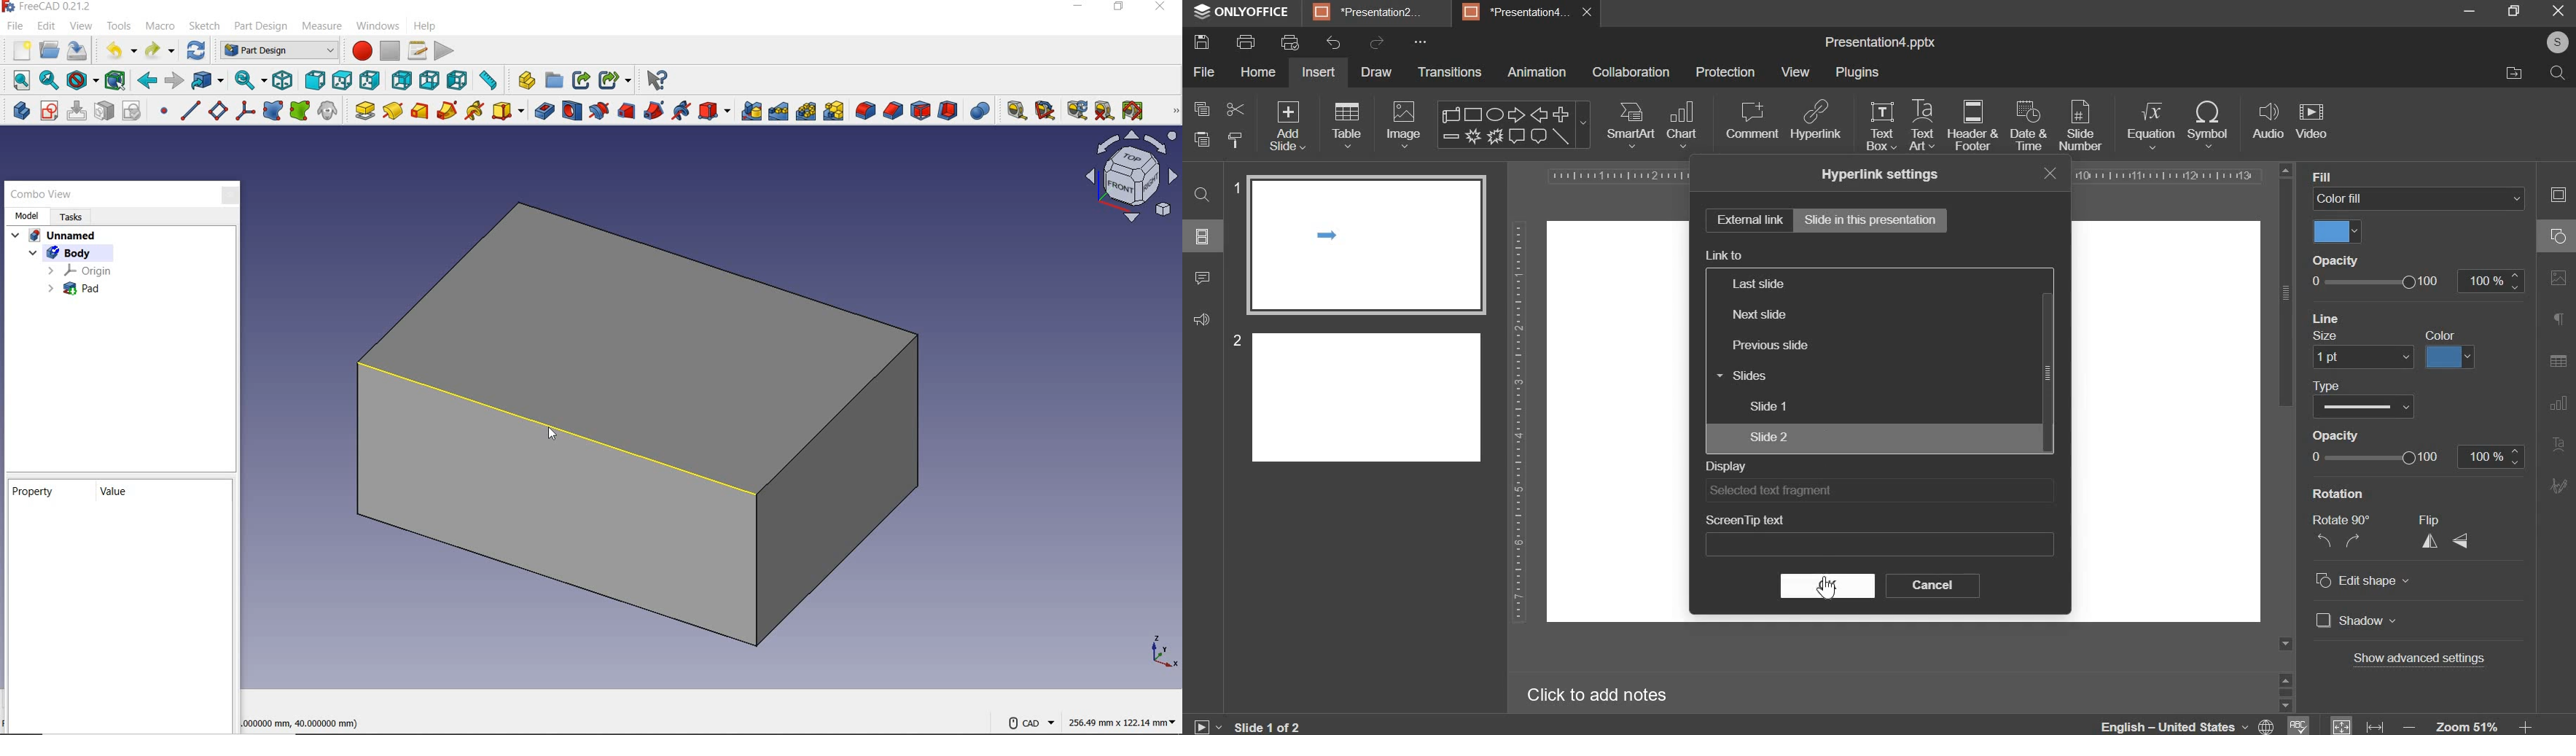  I want to click on print preview, so click(1290, 43).